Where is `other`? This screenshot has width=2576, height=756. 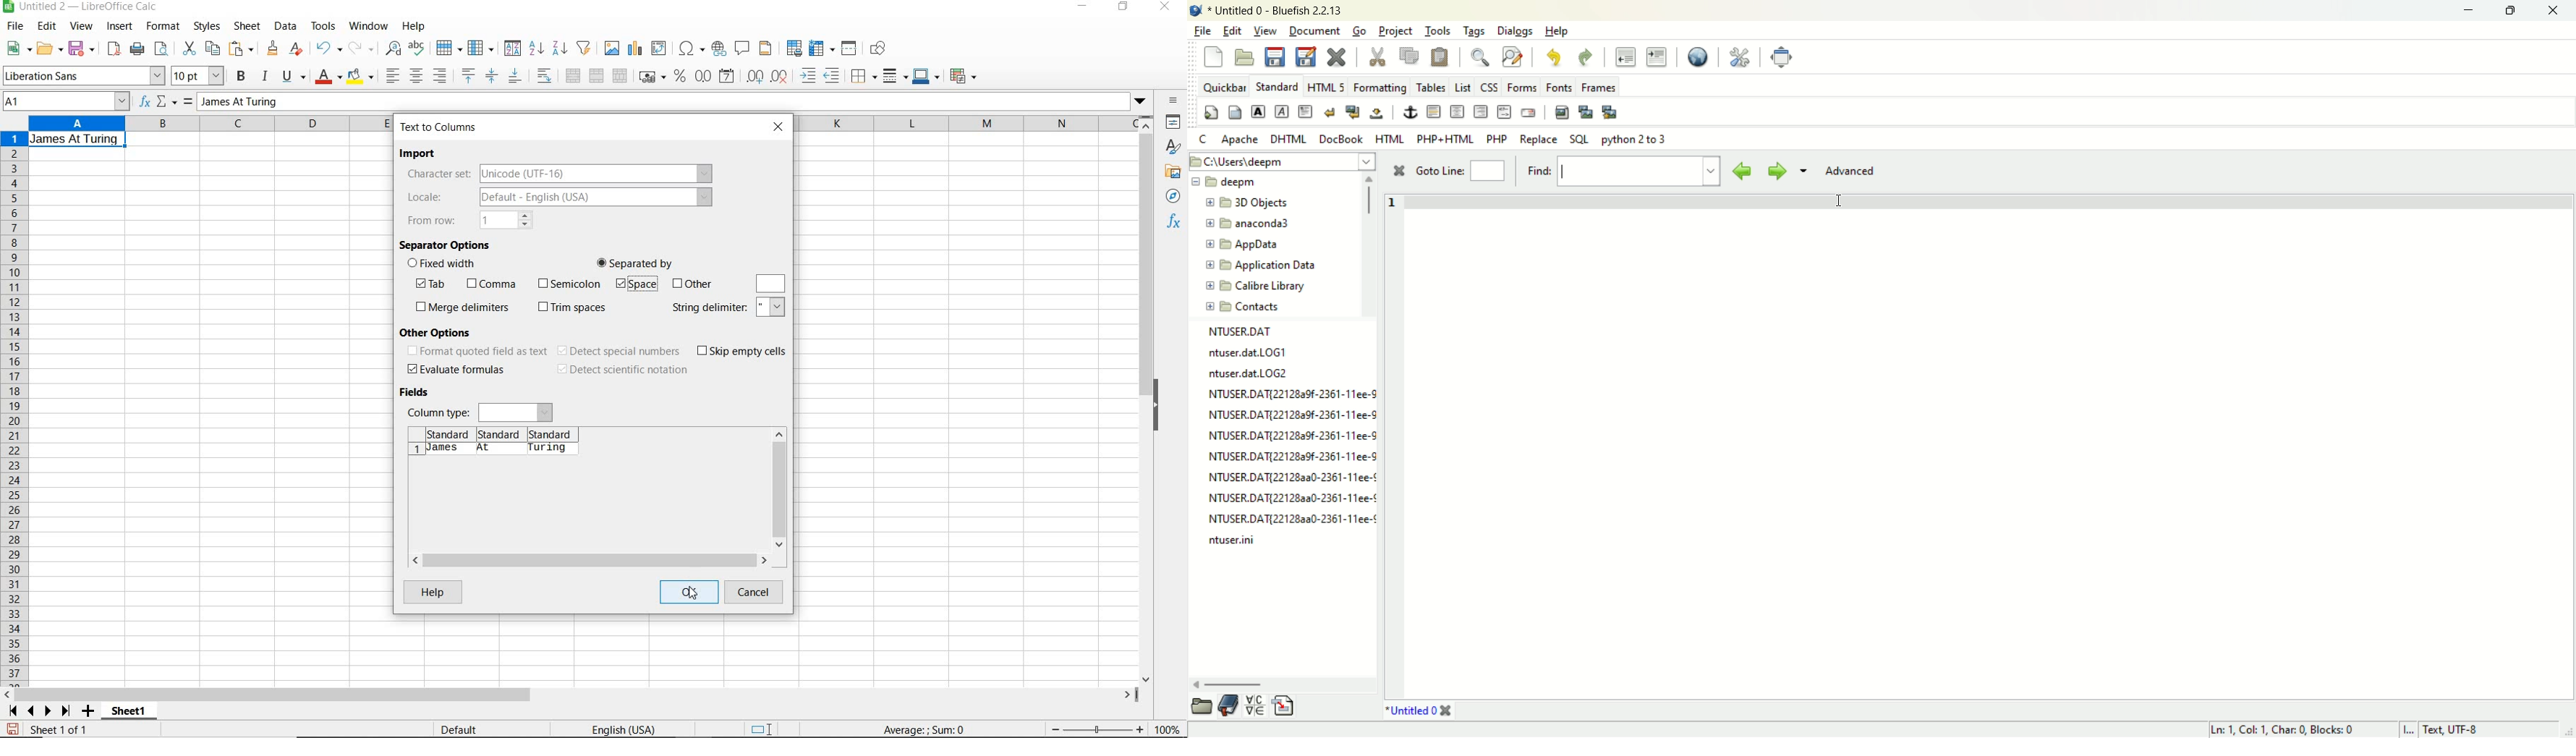
other is located at coordinates (692, 284).